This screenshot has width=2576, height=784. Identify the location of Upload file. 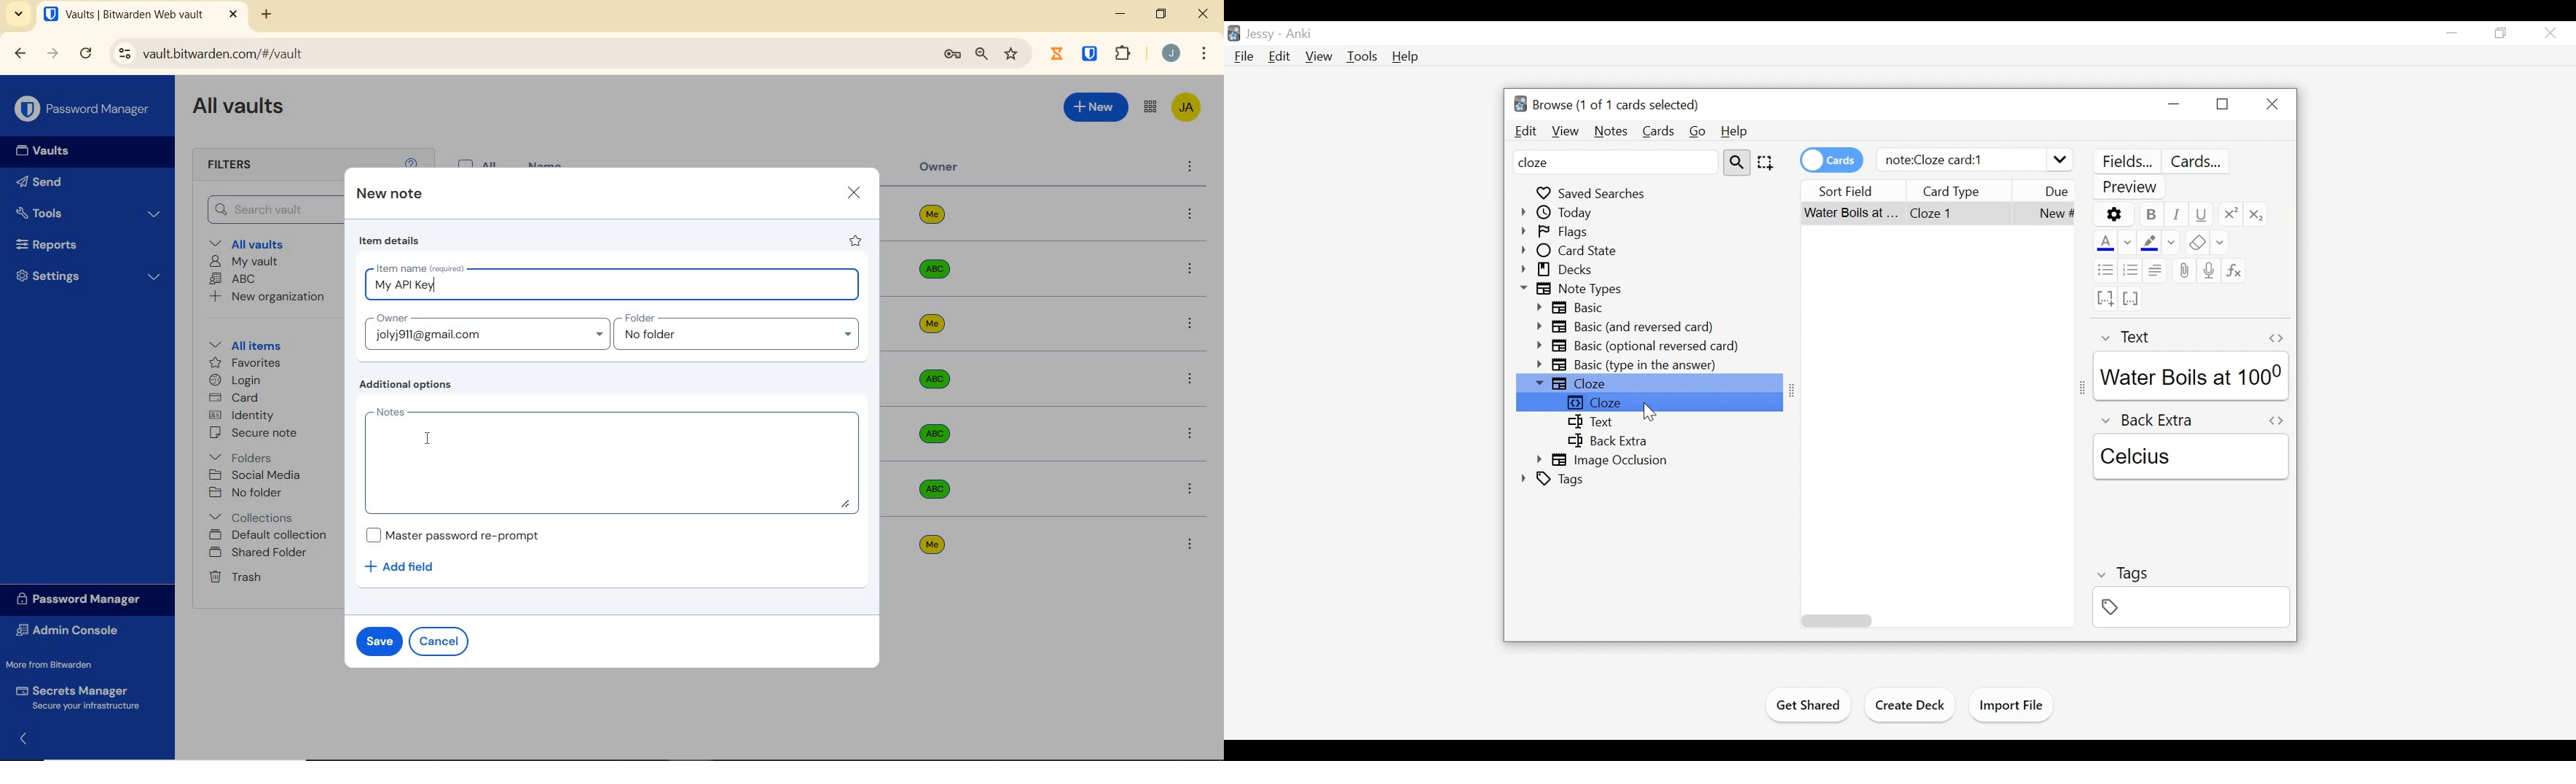
(2182, 271).